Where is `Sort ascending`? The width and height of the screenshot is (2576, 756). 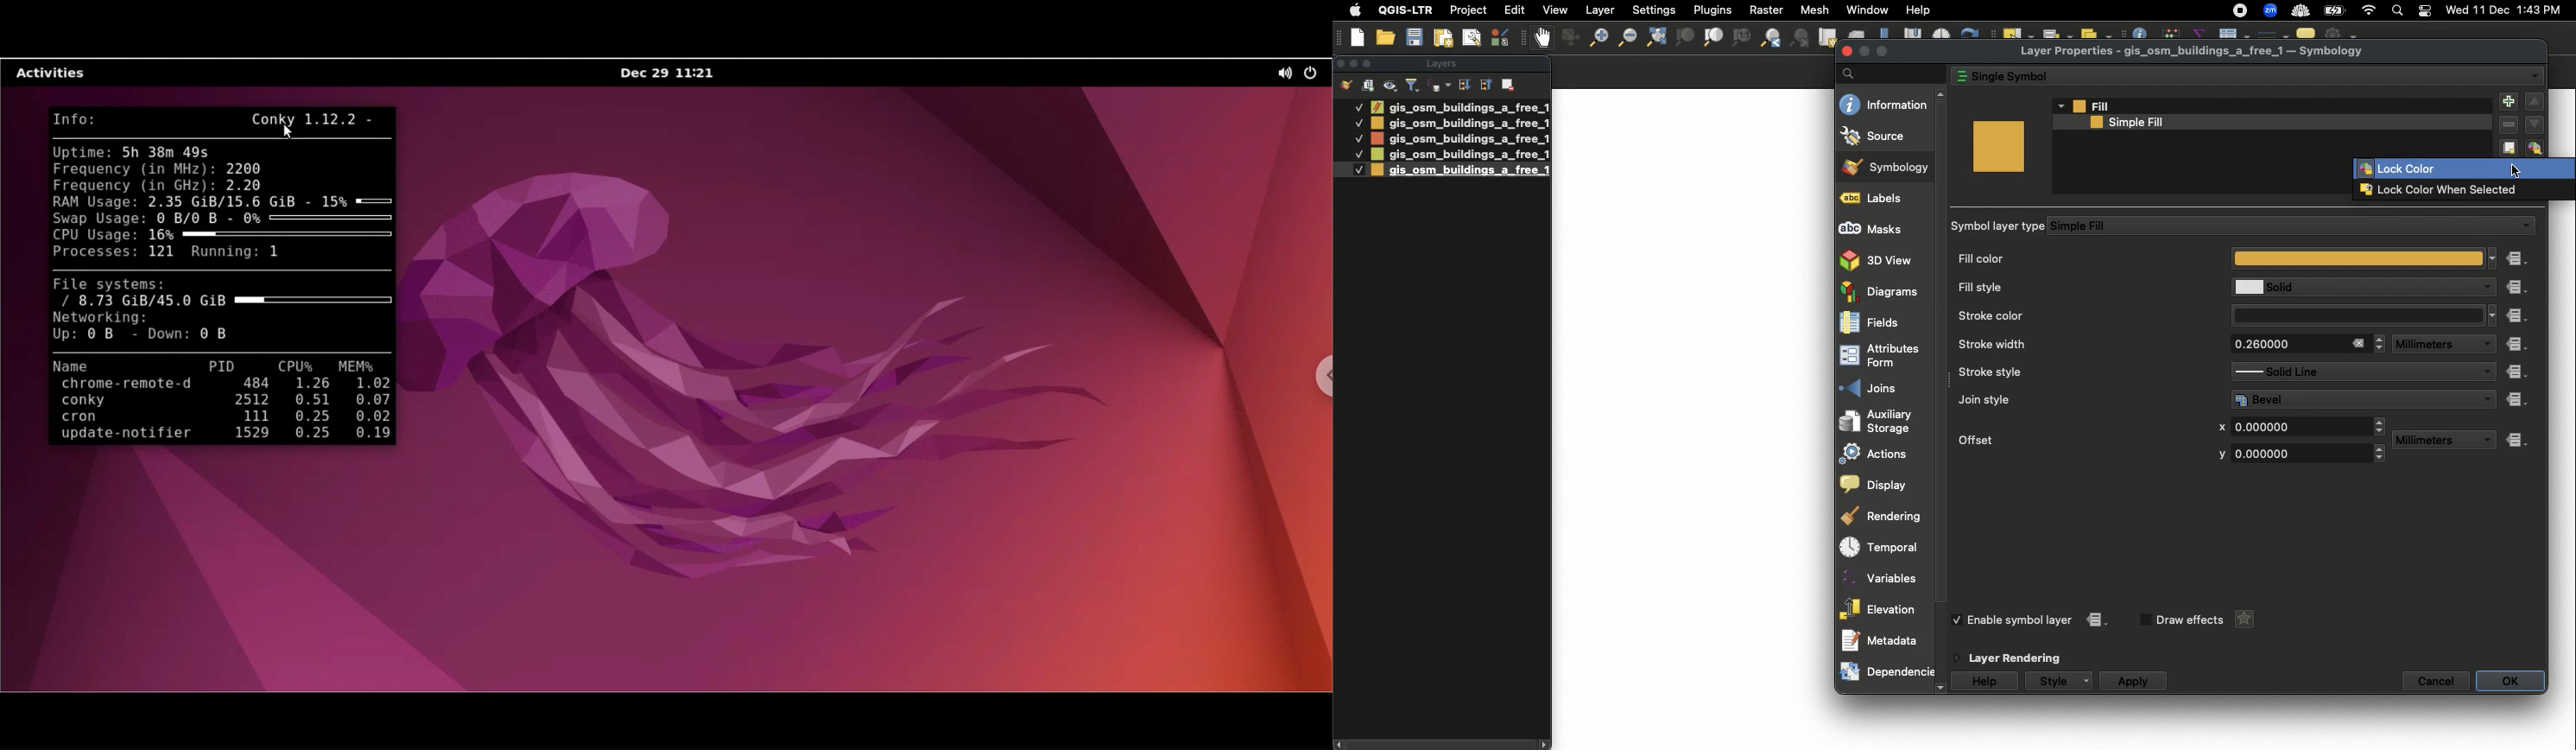 Sort ascending is located at coordinates (1484, 84).